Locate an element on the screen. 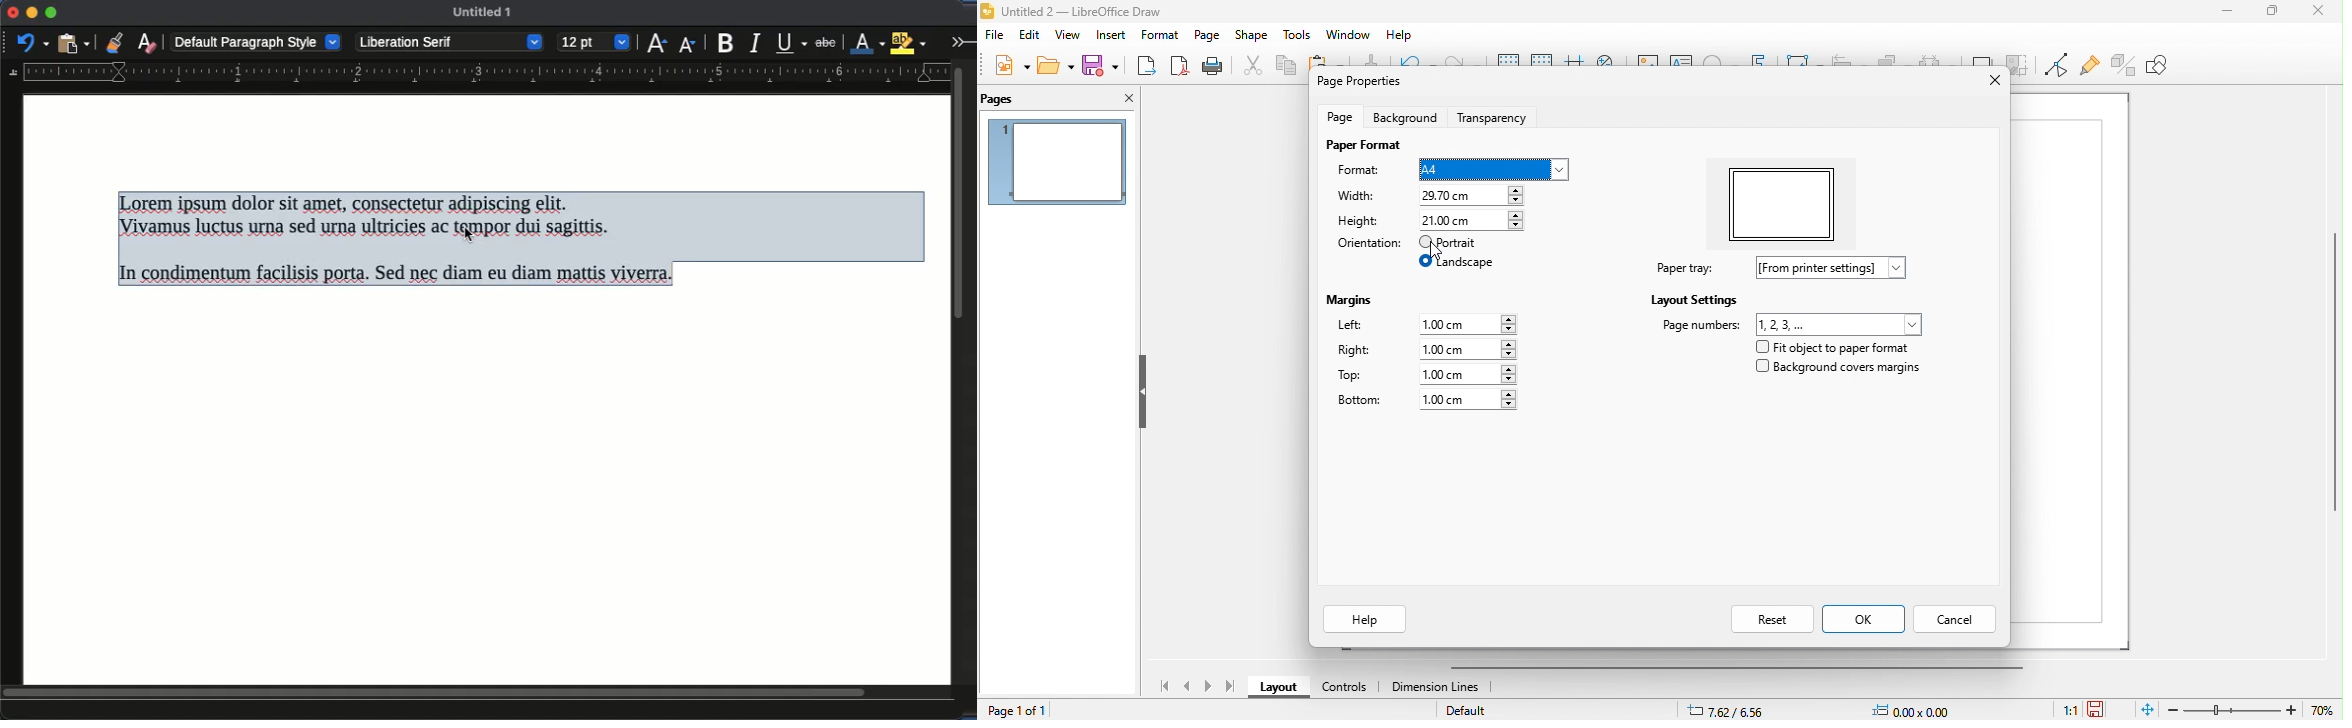  bold is located at coordinates (728, 42).